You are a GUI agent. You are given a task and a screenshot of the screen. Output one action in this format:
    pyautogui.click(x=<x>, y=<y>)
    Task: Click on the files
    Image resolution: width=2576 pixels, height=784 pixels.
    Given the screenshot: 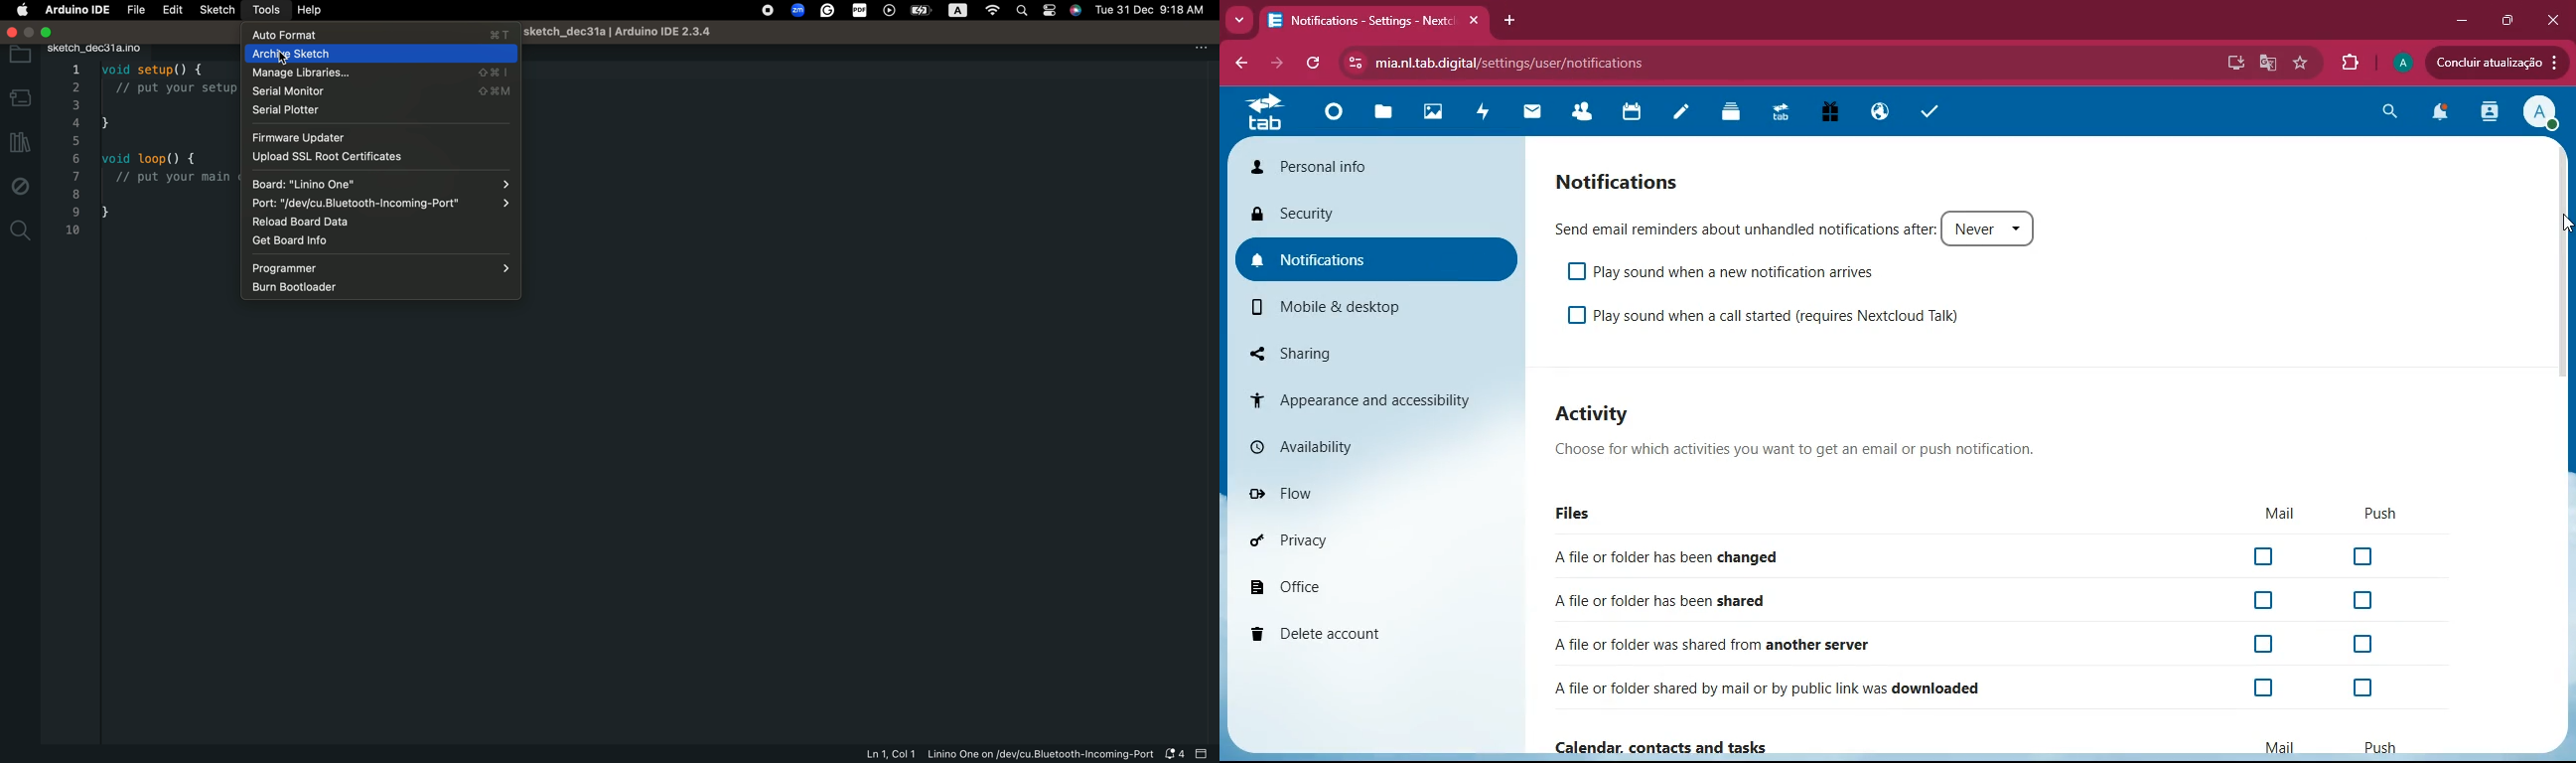 What is the action you would take?
    pyautogui.click(x=1385, y=114)
    